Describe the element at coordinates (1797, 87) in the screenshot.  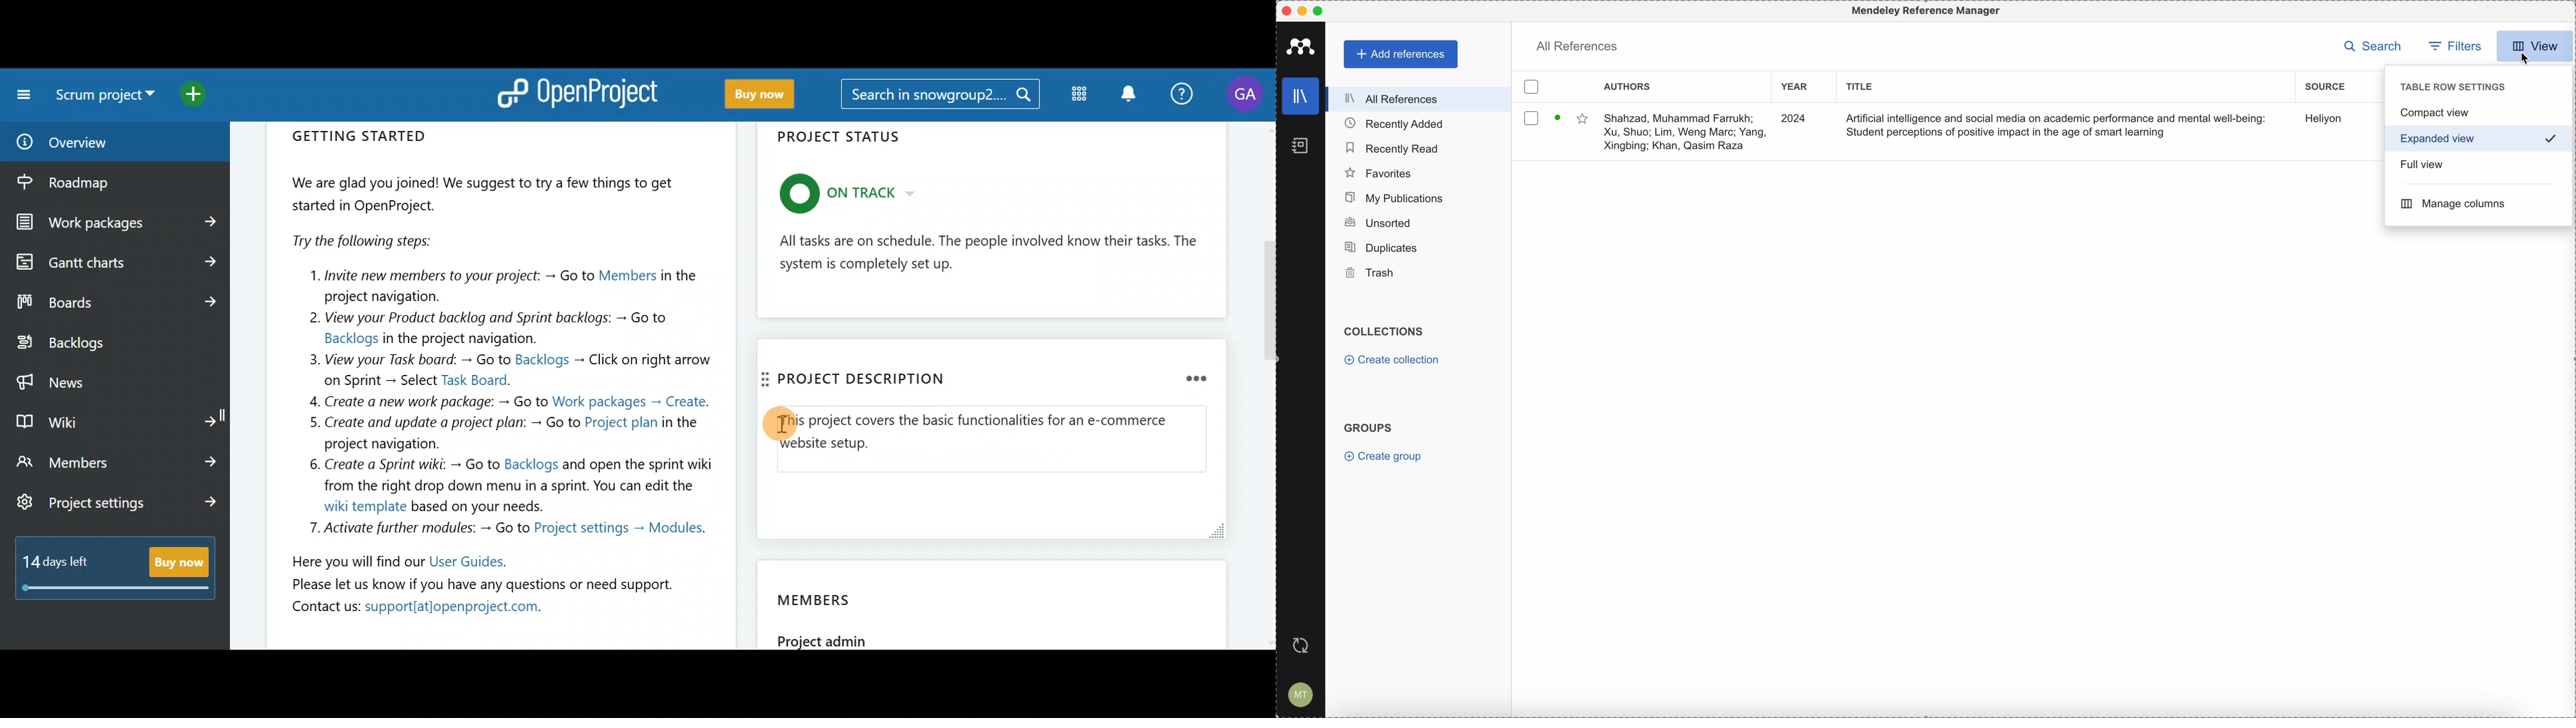
I see `year` at that location.